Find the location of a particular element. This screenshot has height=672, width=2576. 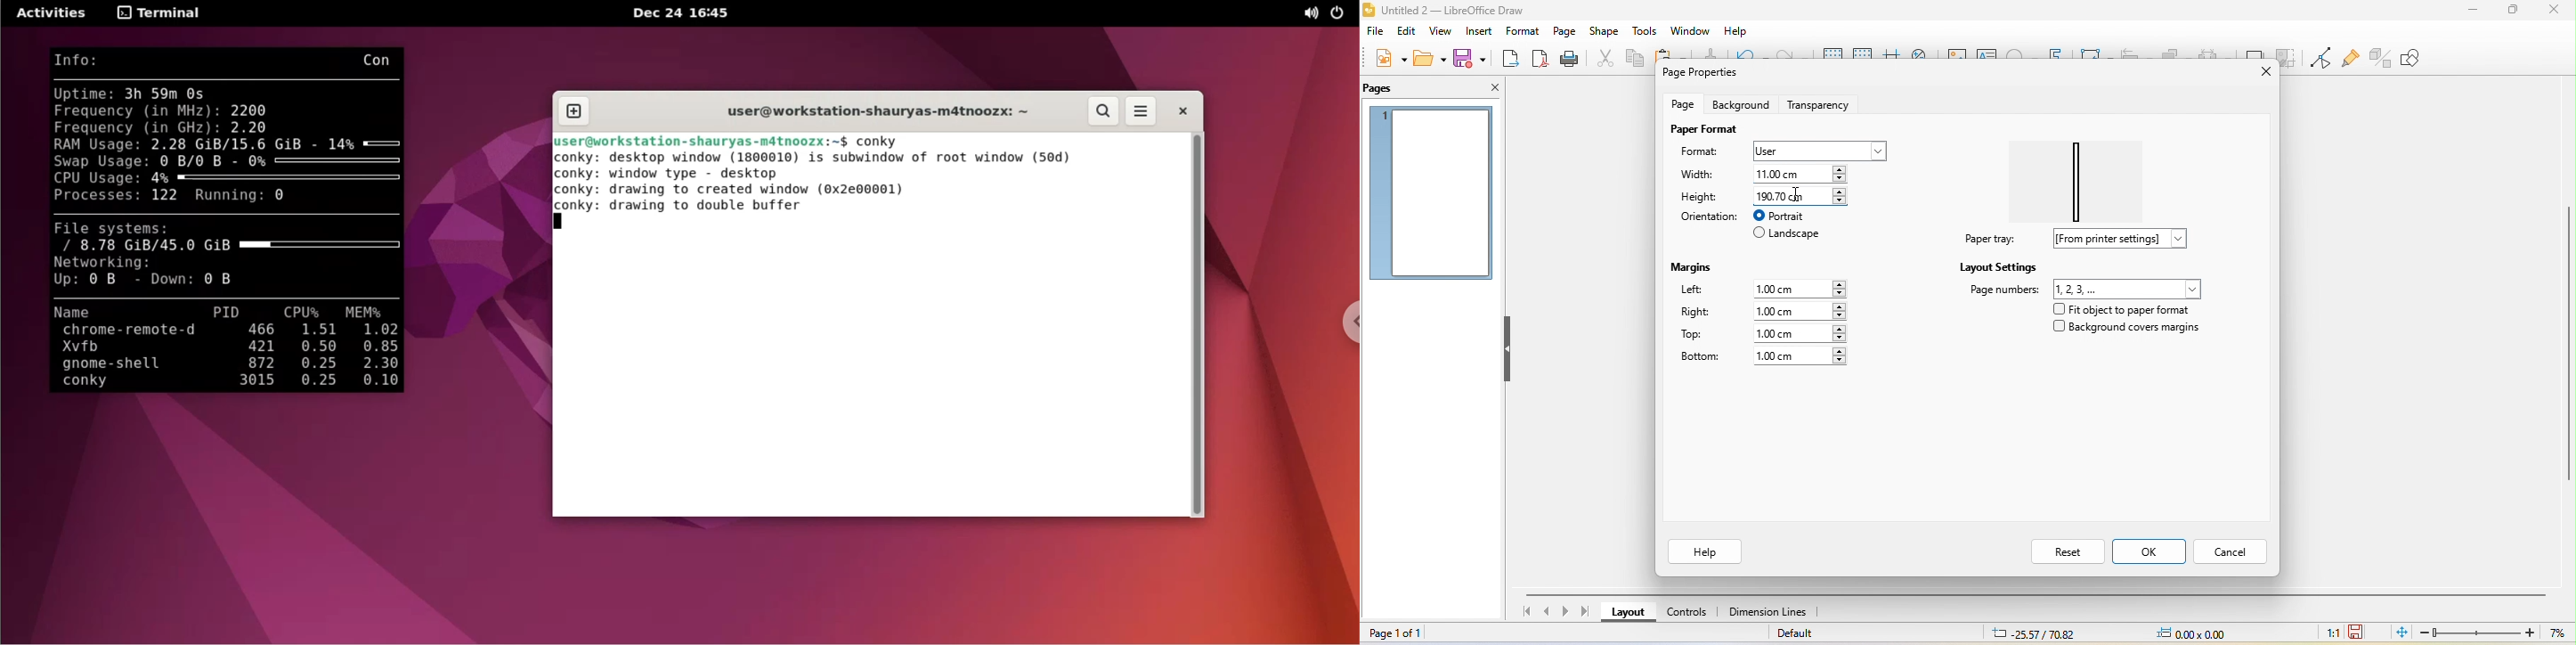

190.70 cm is located at coordinates (1800, 194).